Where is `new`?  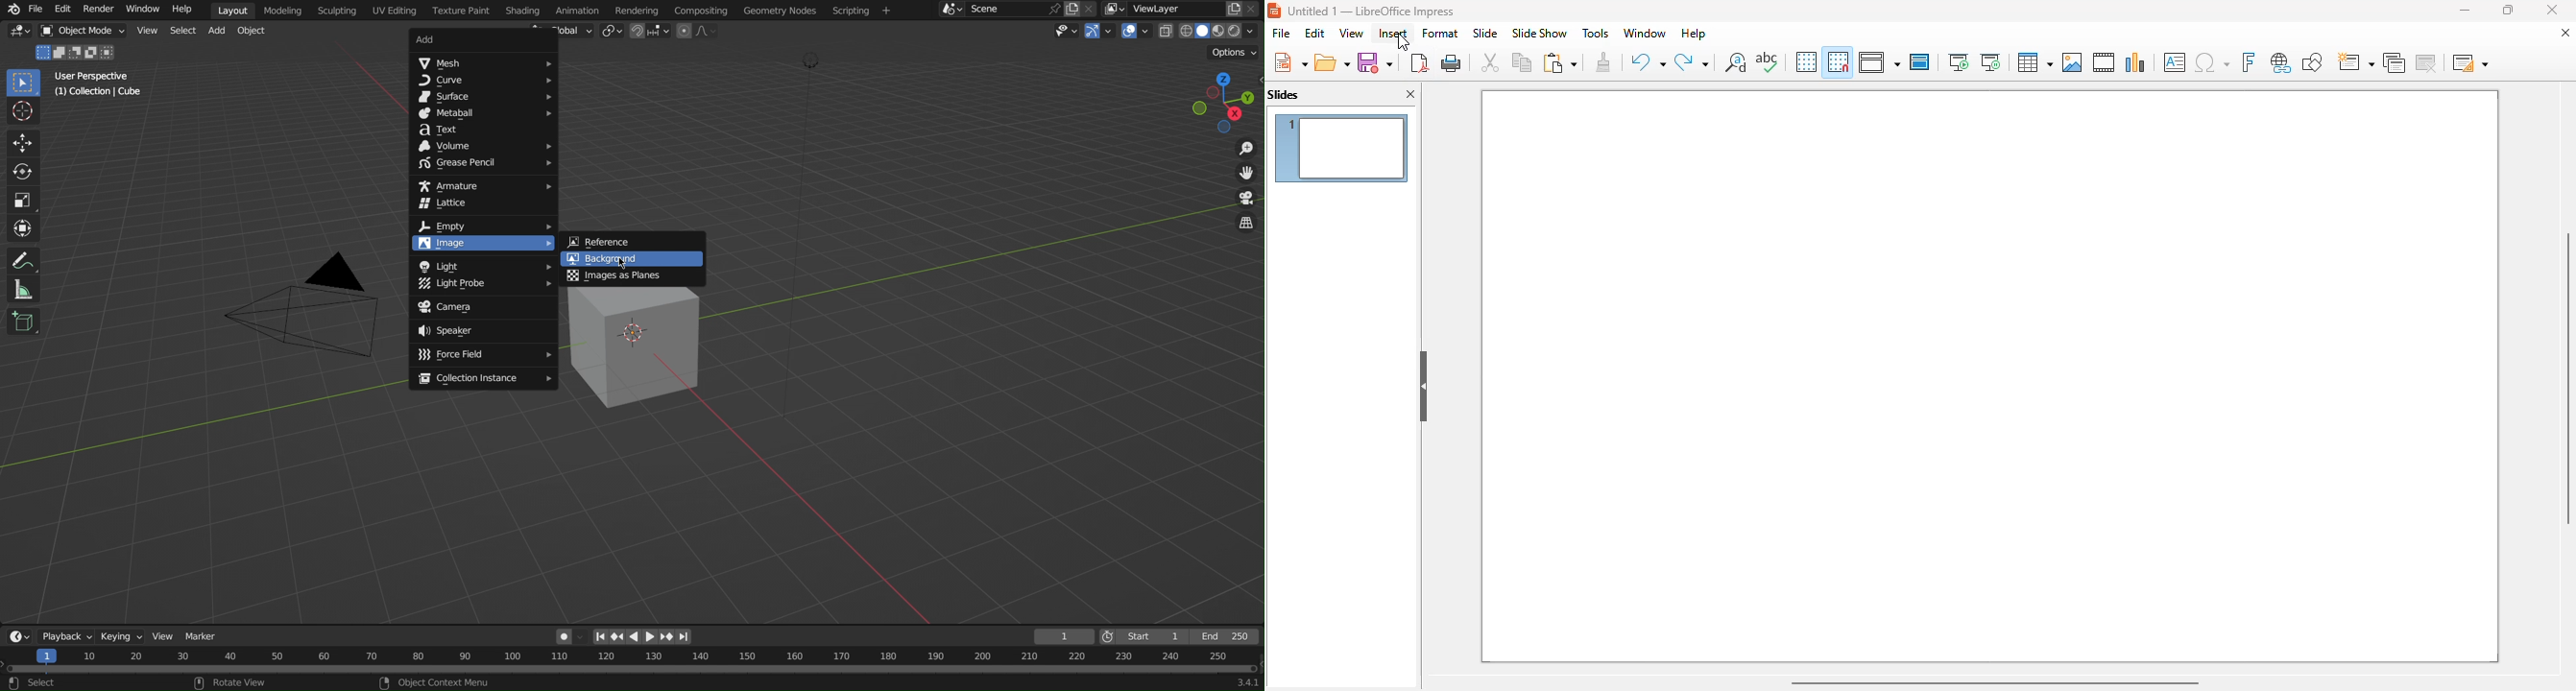
new is located at coordinates (1289, 62).